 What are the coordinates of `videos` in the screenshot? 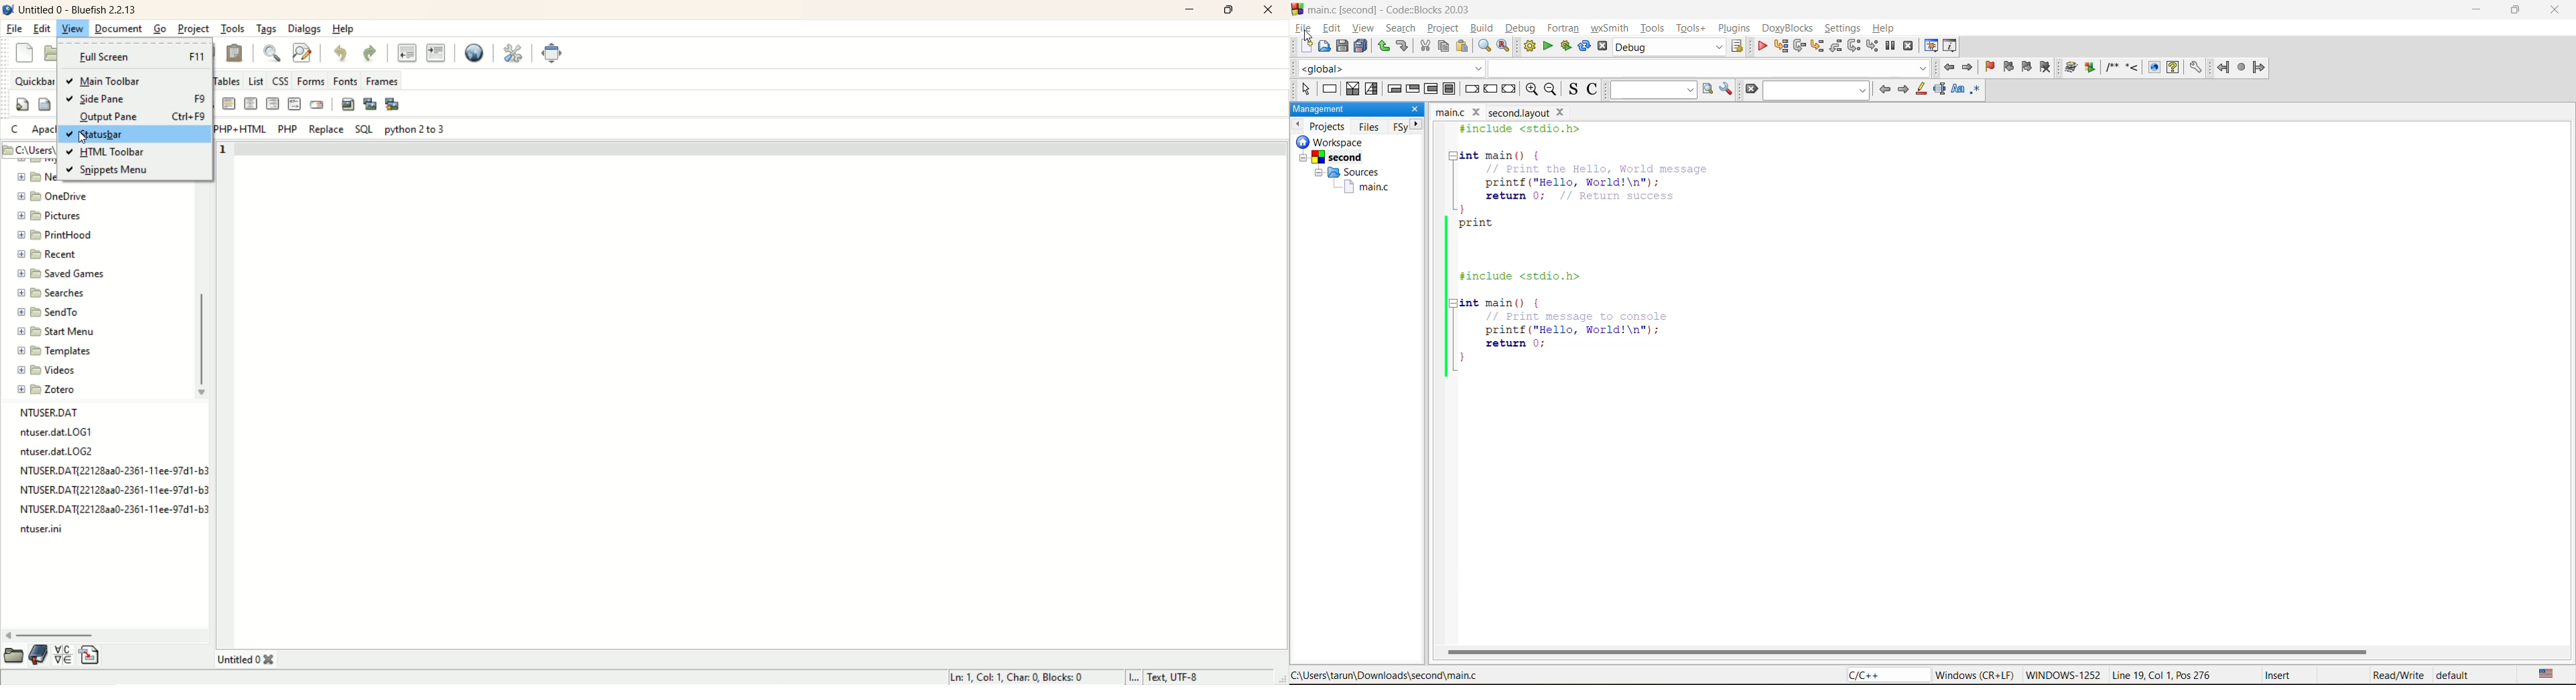 It's located at (48, 371).